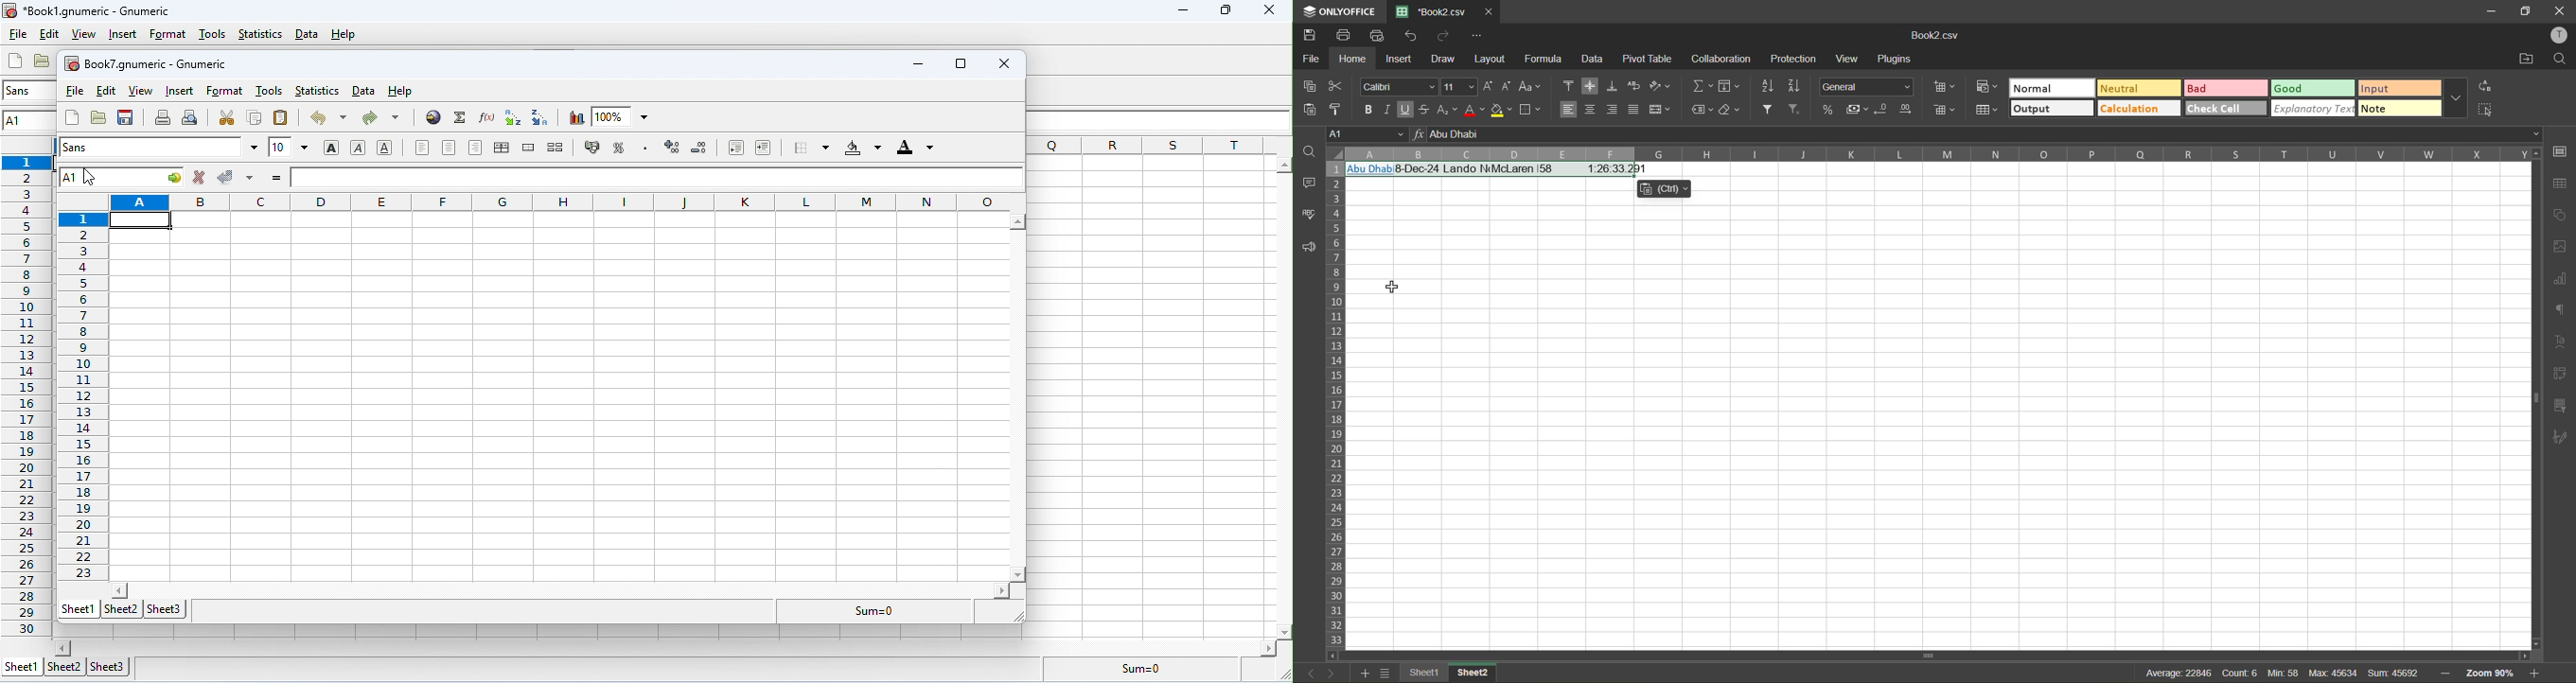 Image resolution: width=2576 pixels, height=700 pixels. What do you see at coordinates (1569, 110) in the screenshot?
I see `align left` at bounding box center [1569, 110].